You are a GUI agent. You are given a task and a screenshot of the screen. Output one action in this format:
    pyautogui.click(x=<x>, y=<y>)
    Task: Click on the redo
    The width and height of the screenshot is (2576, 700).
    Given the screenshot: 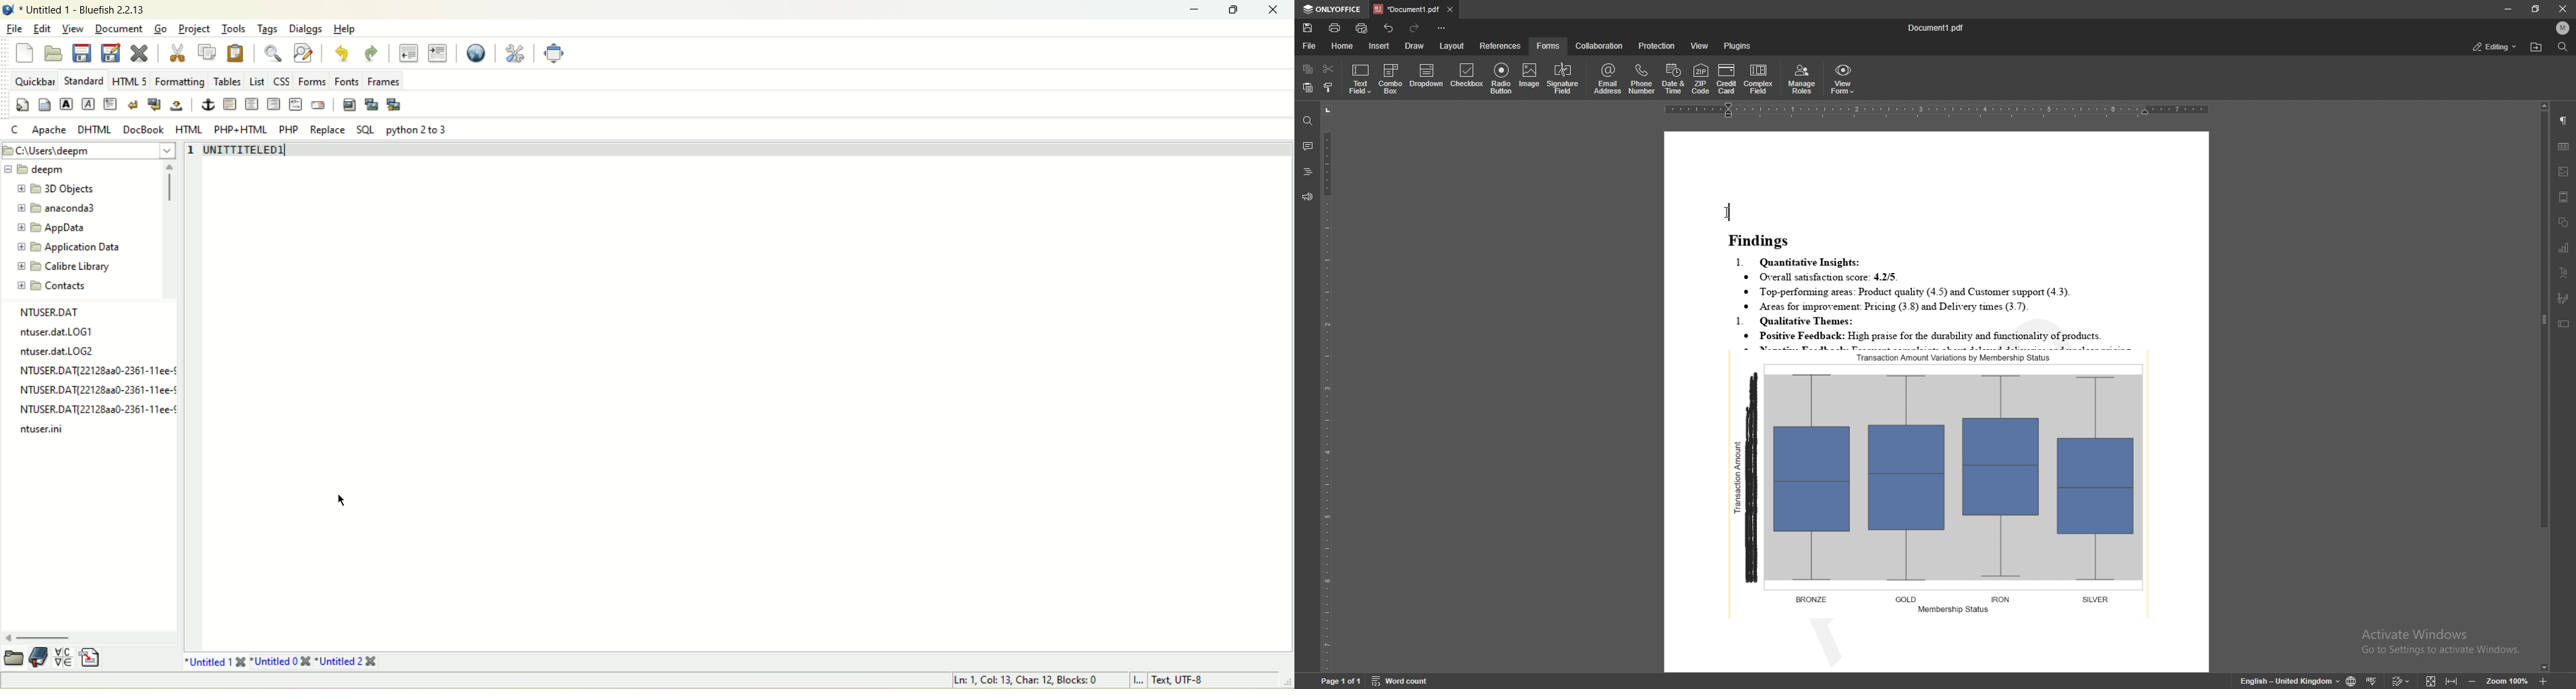 What is the action you would take?
    pyautogui.click(x=372, y=53)
    